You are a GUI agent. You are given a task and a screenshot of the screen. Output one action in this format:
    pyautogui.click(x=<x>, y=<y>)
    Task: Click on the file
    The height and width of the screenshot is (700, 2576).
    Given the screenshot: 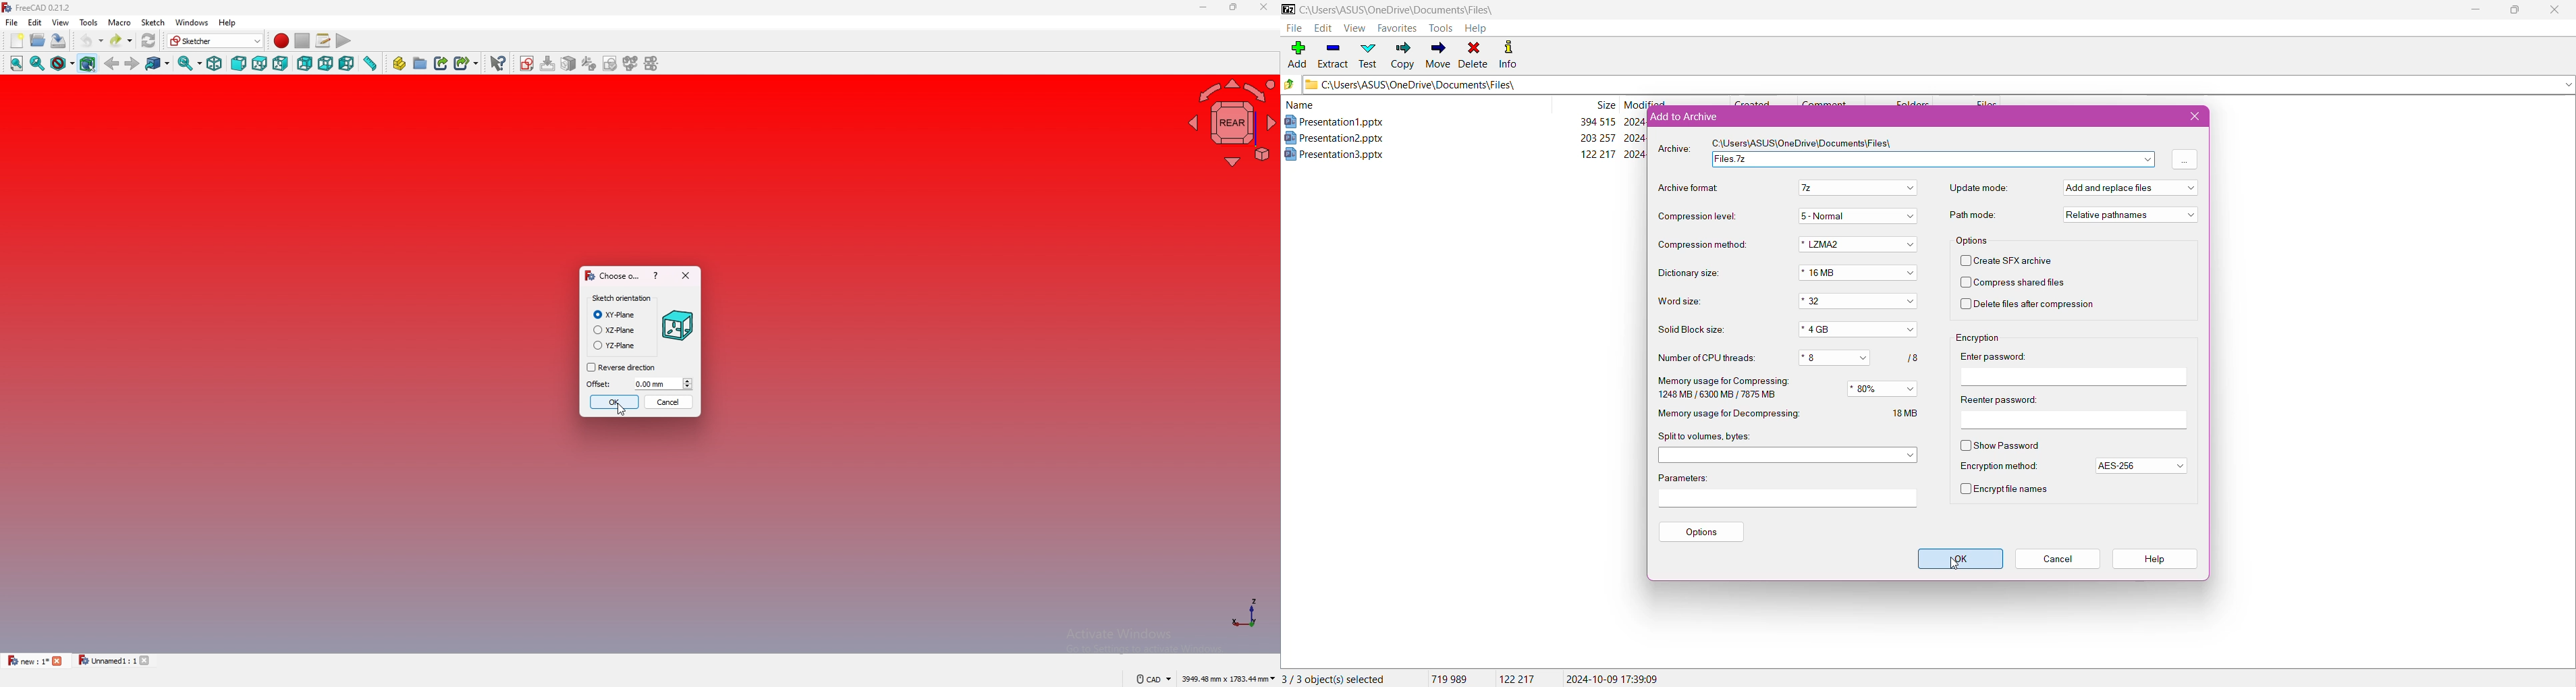 What is the action you would take?
    pyautogui.click(x=12, y=22)
    